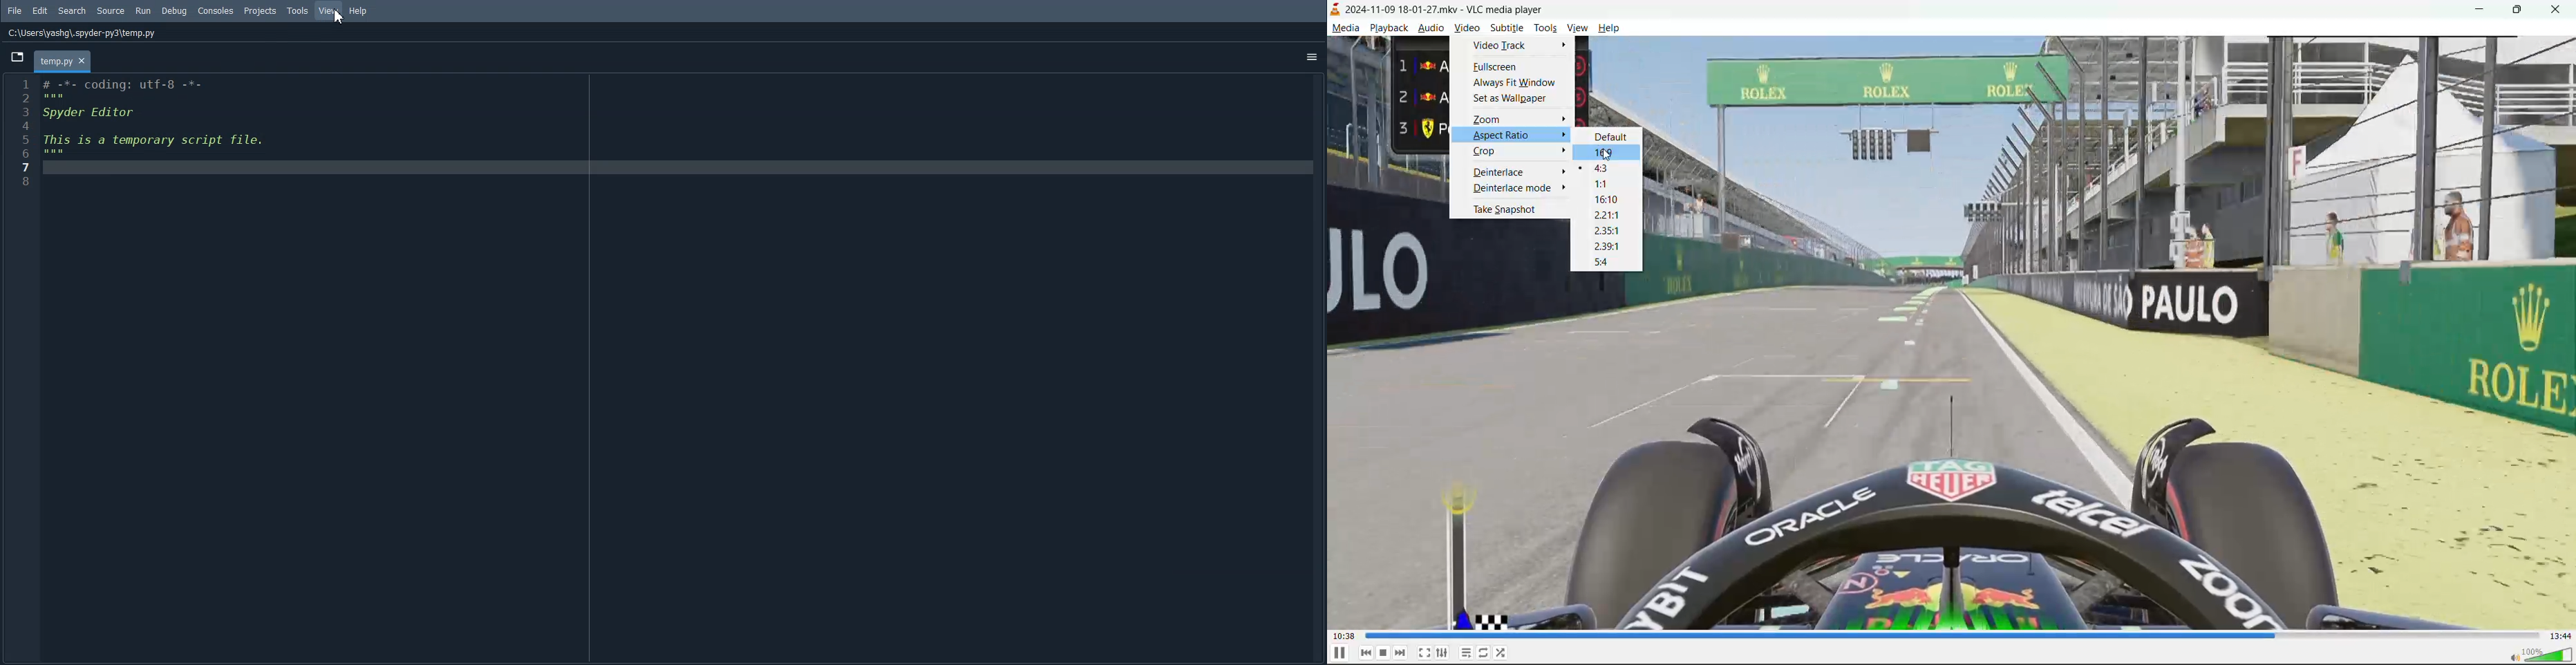 The image size is (2576, 672). What do you see at coordinates (1546, 29) in the screenshot?
I see `tools` at bounding box center [1546, 29].